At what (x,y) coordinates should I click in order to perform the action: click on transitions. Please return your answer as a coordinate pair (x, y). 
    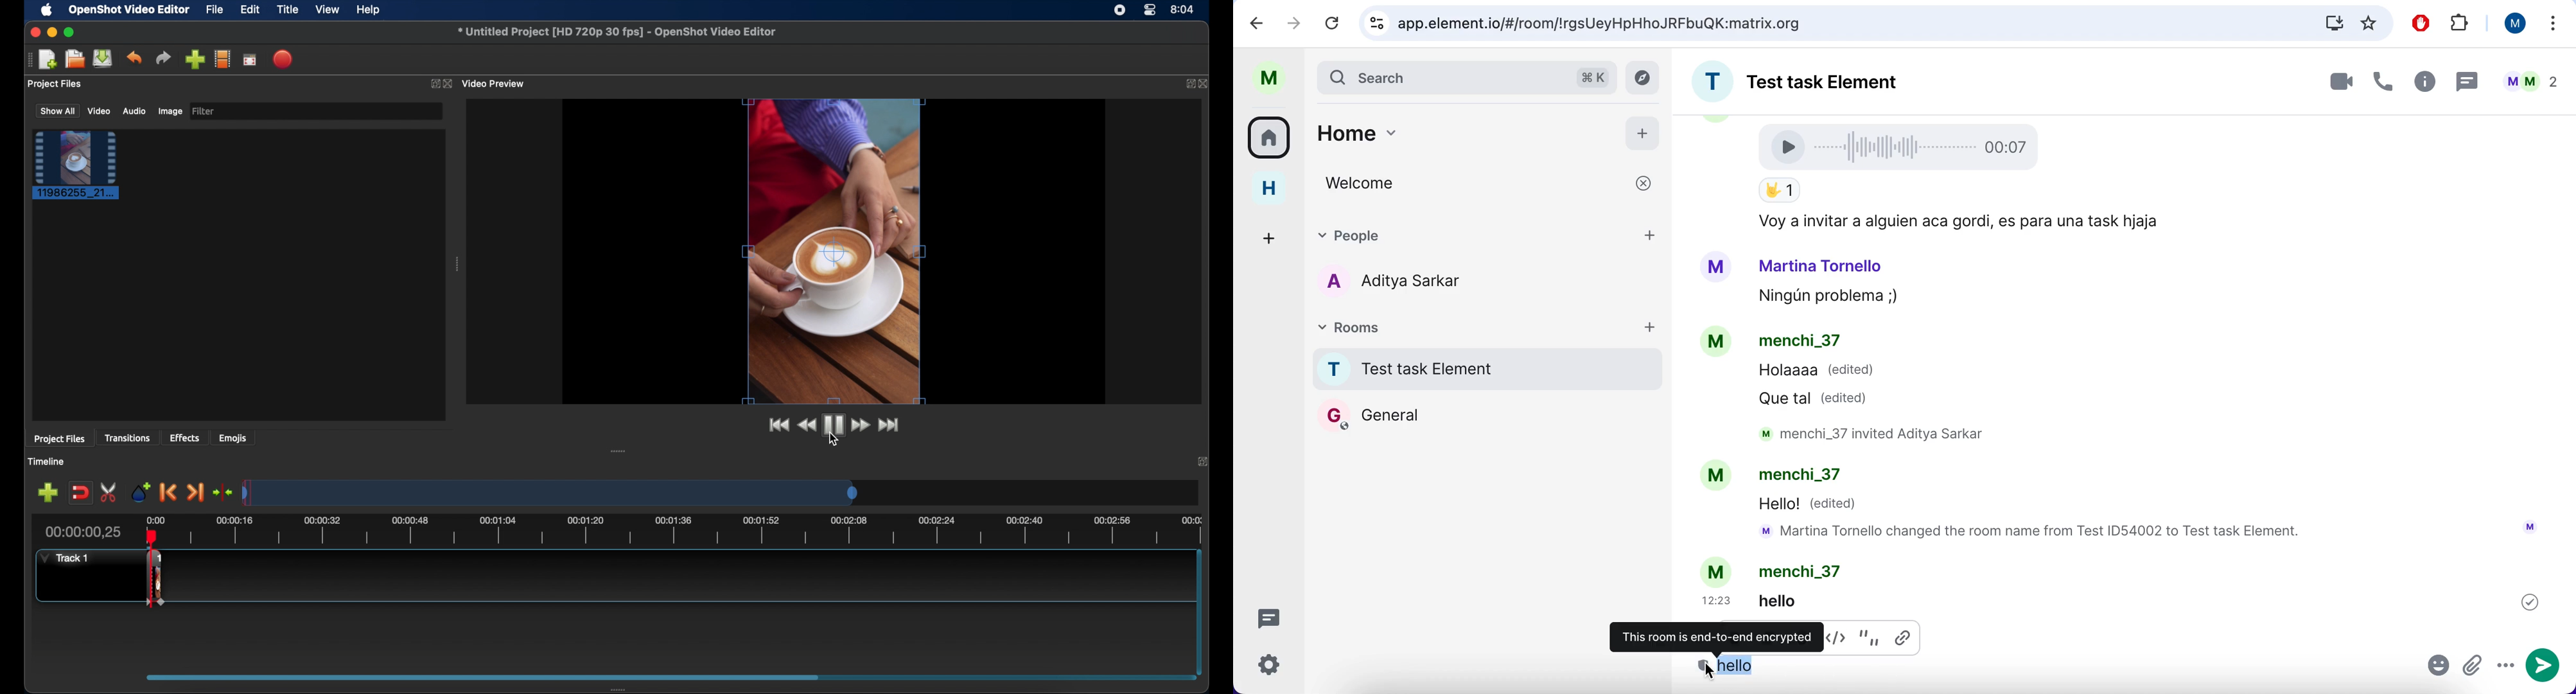
    Looking at the image, I should click on (127, 439).